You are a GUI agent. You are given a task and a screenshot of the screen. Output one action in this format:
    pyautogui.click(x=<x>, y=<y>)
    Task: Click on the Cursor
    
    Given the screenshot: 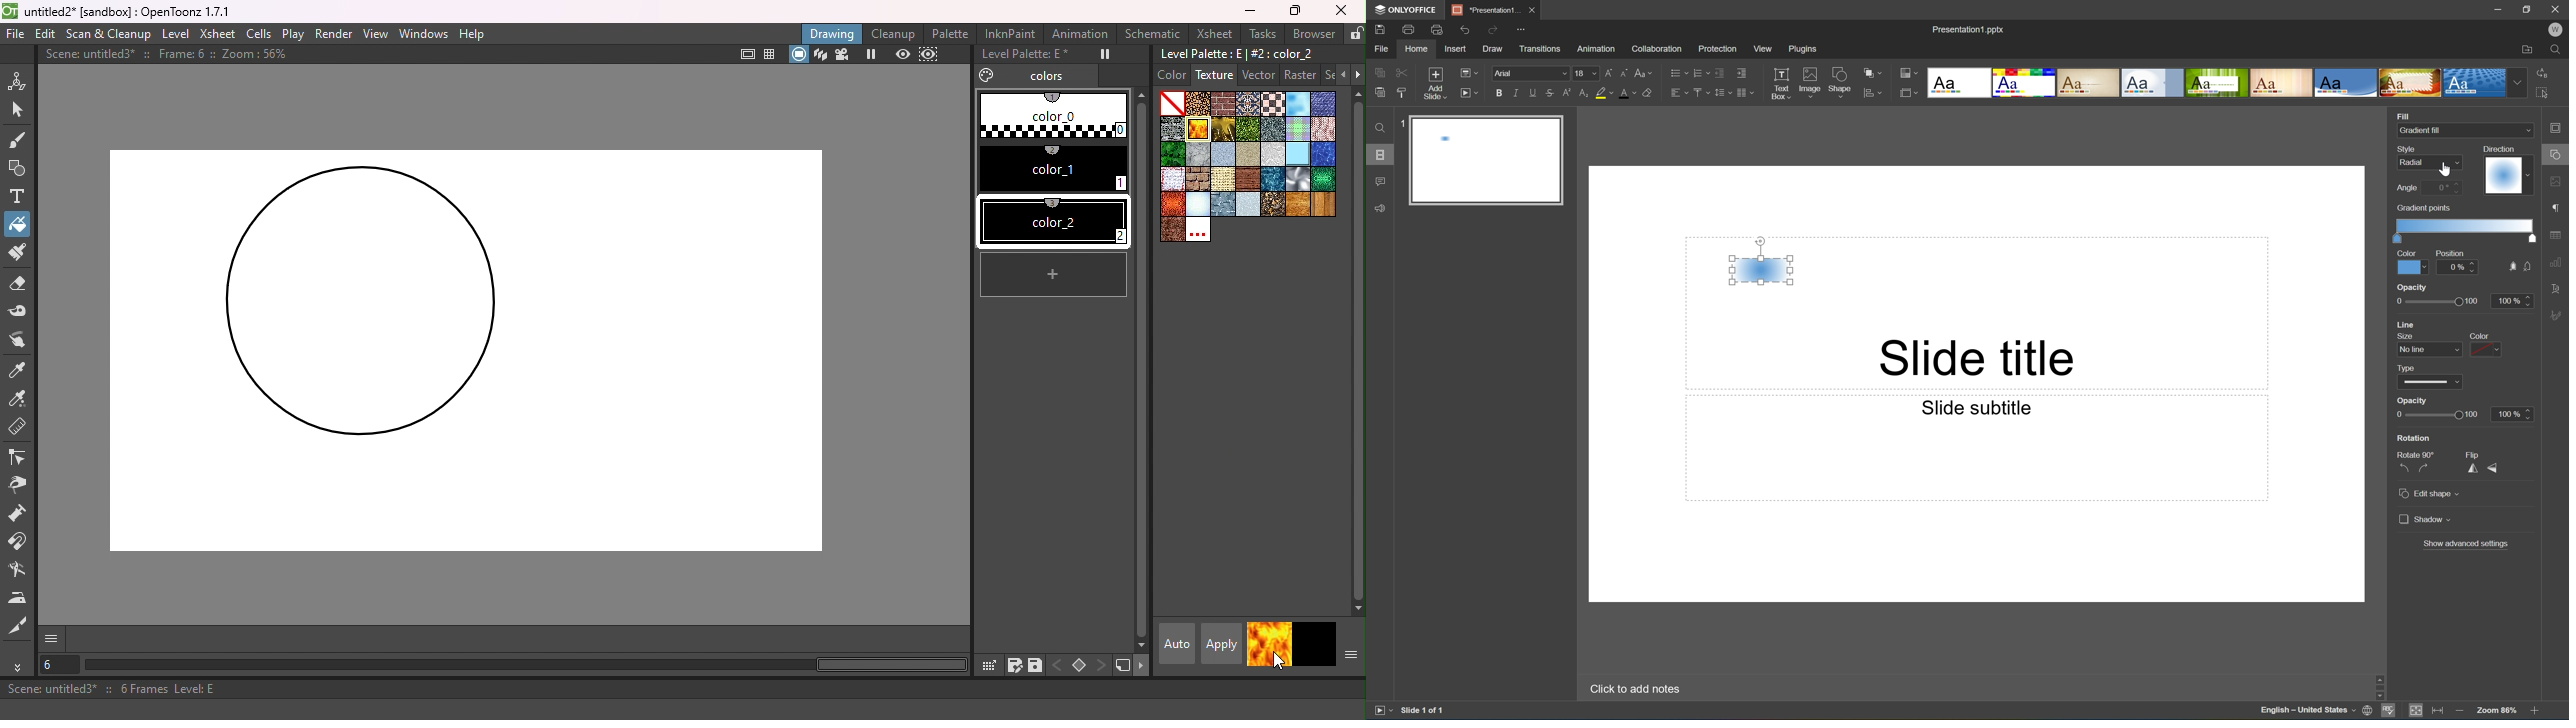 What is the action you would take?
    pyautogui.click(x=2445, y=169)
    